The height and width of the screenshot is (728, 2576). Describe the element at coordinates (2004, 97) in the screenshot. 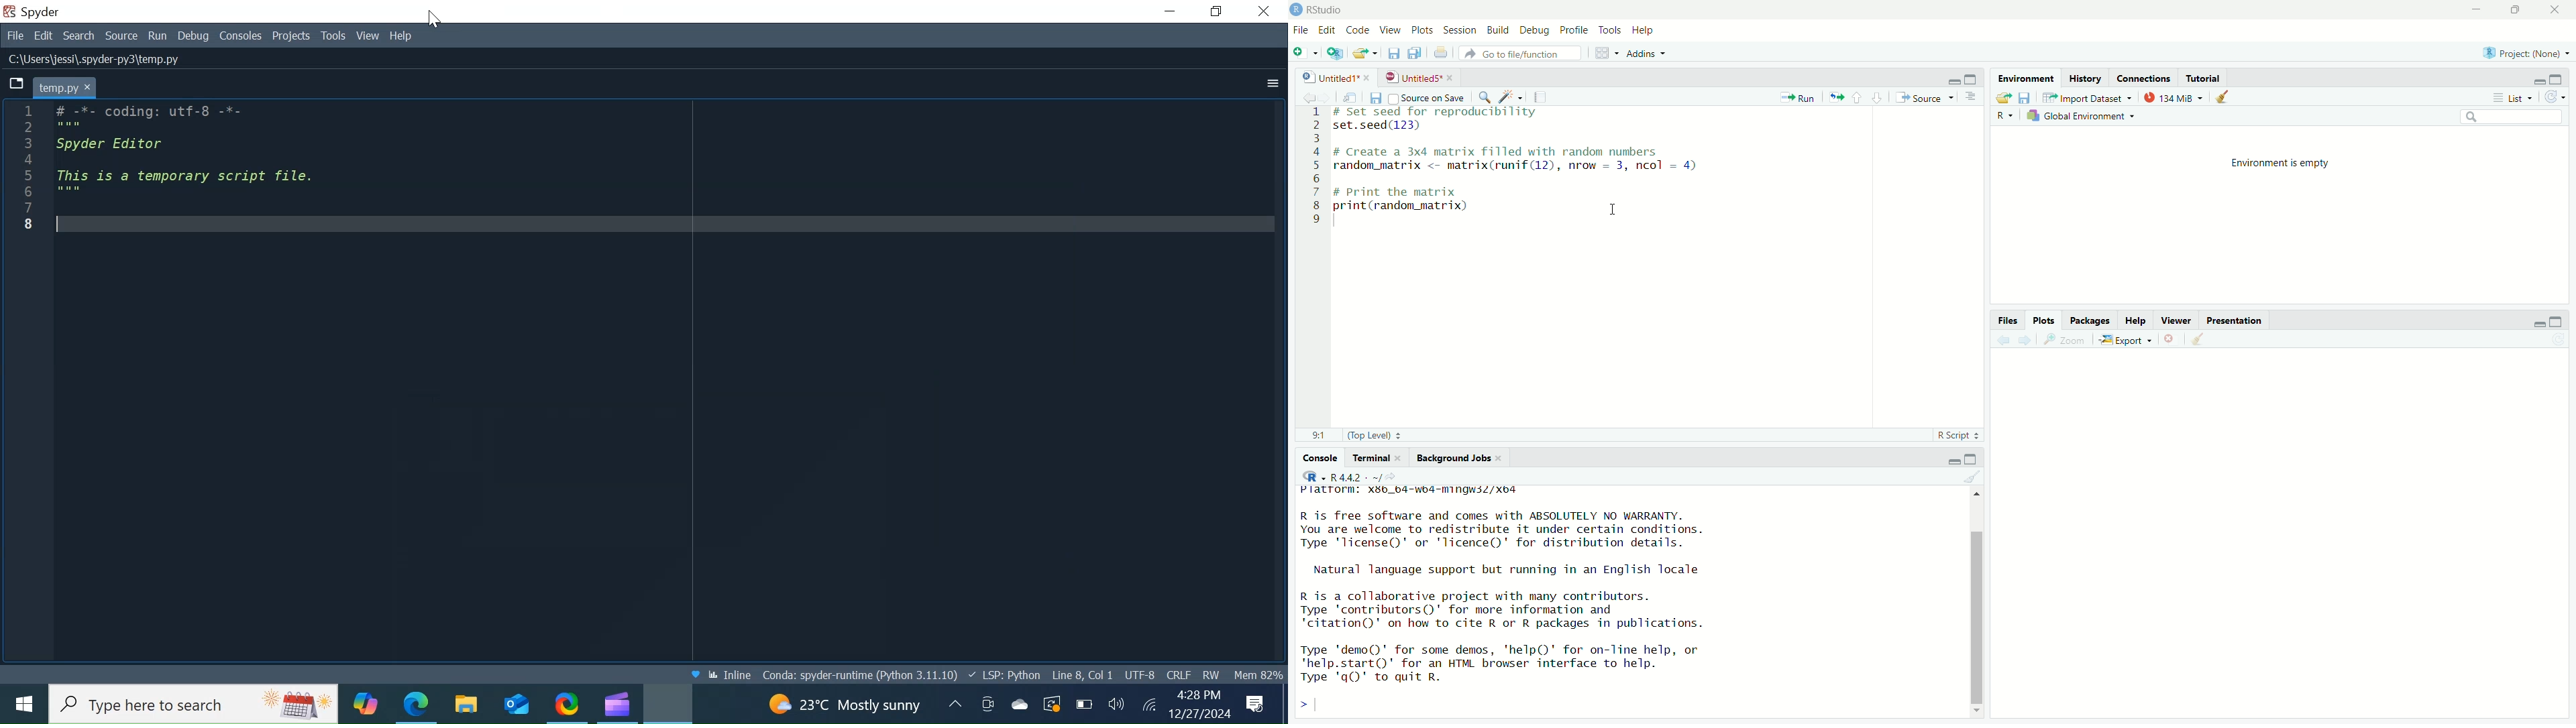

I see `export` at that location.